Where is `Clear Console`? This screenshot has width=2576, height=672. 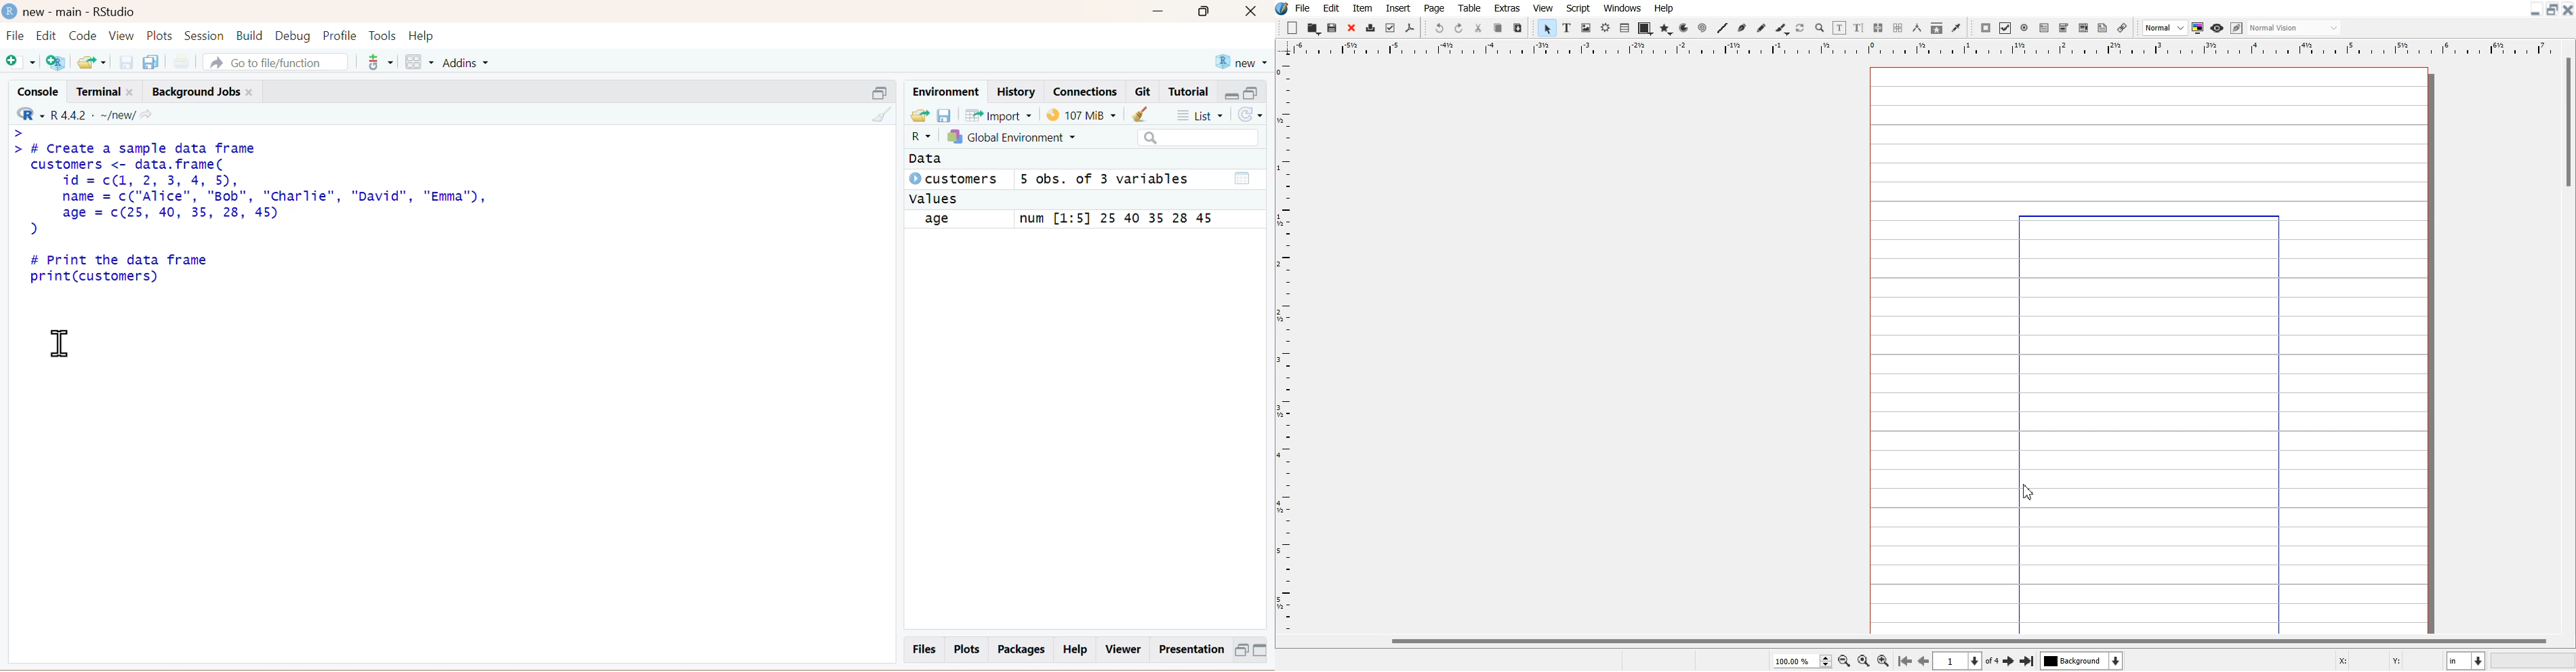 Clear Console is located at coordinates (879, 114).